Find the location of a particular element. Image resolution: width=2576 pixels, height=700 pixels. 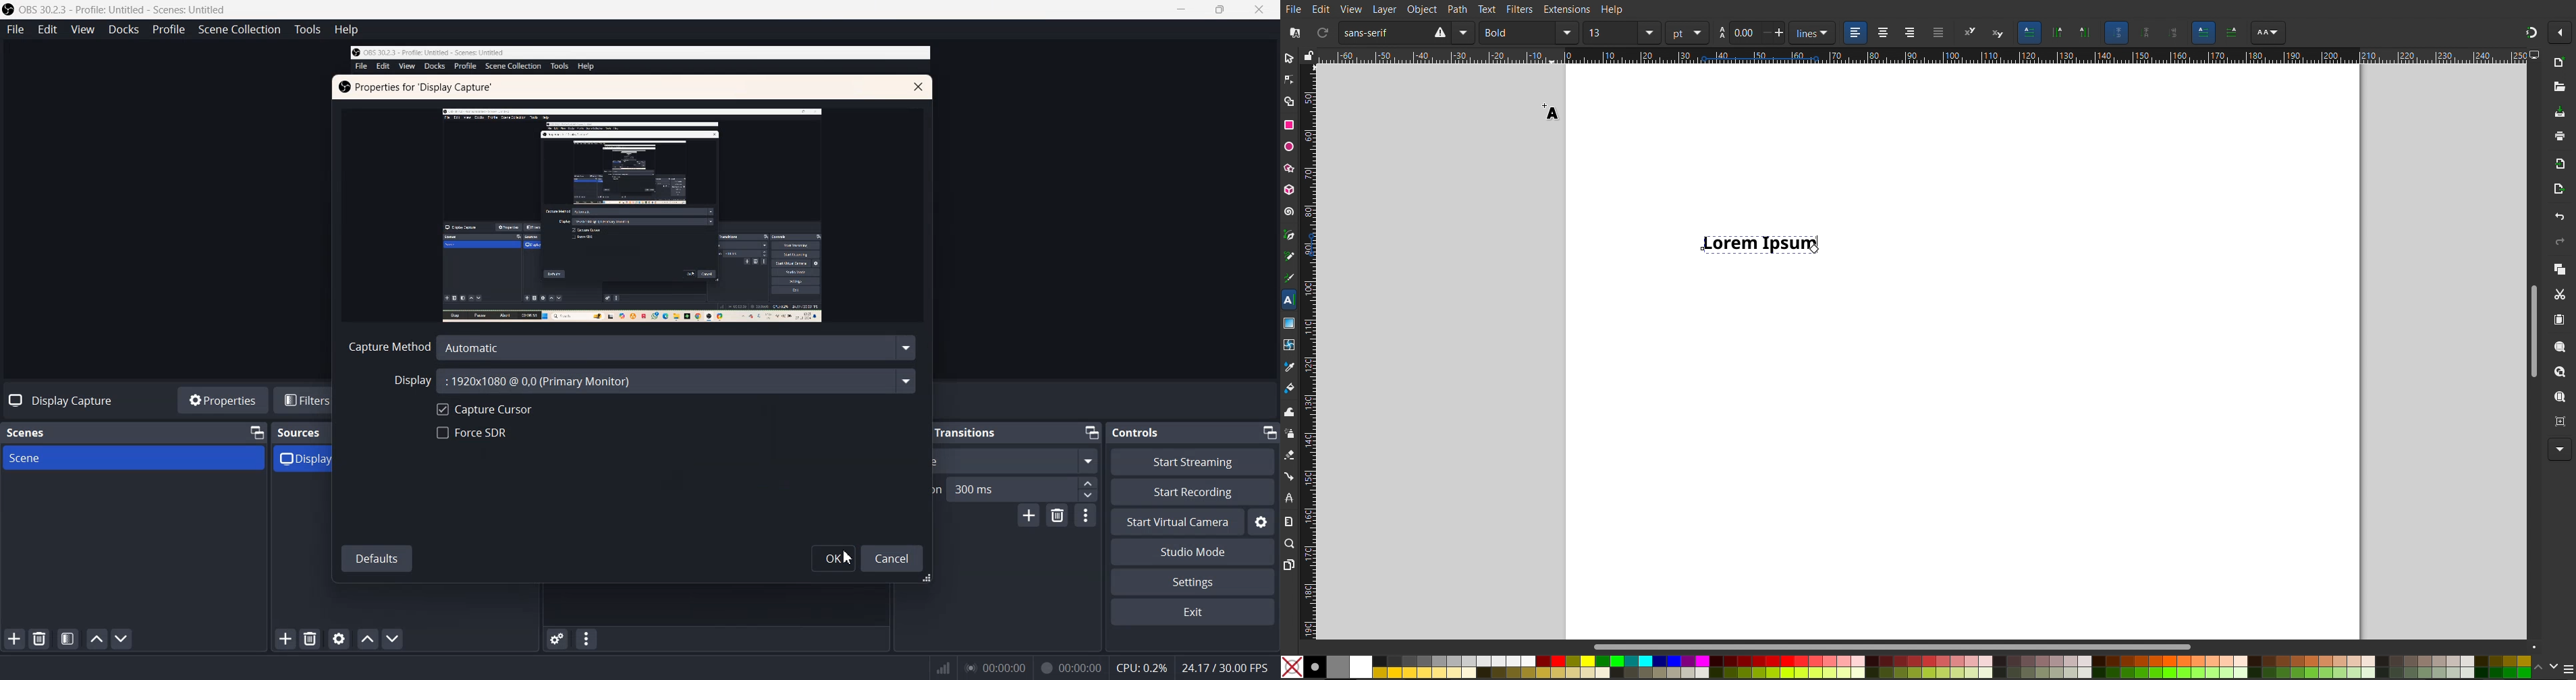

Add Sources is located at coordinates (285, 639).